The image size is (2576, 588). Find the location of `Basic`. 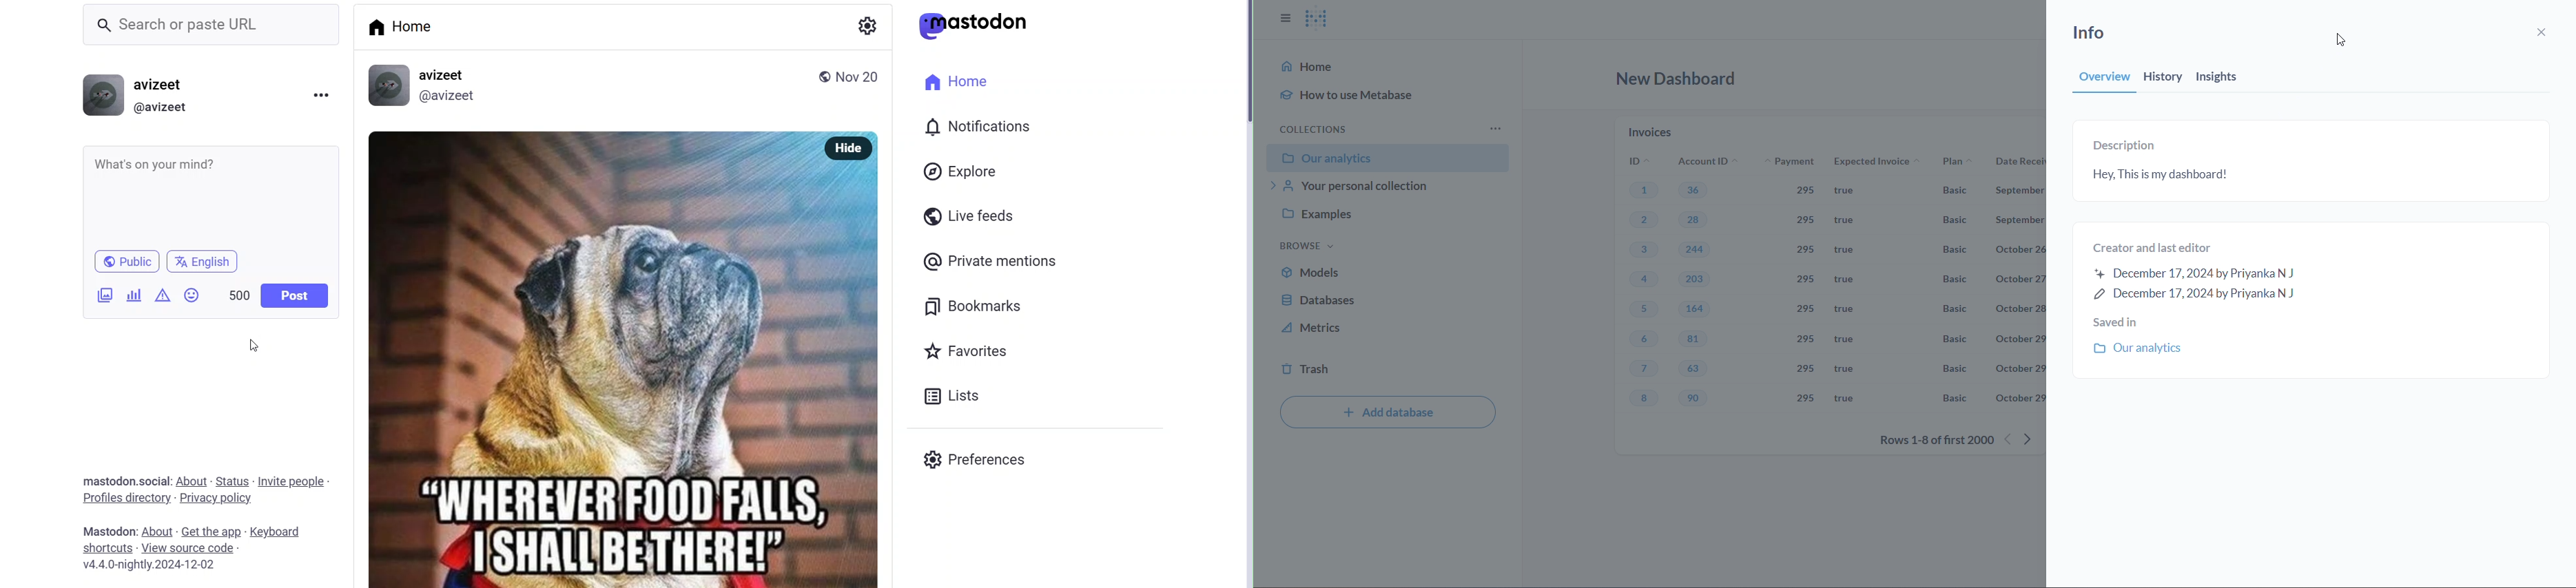

Basic is located at coordinates (1959, 308).